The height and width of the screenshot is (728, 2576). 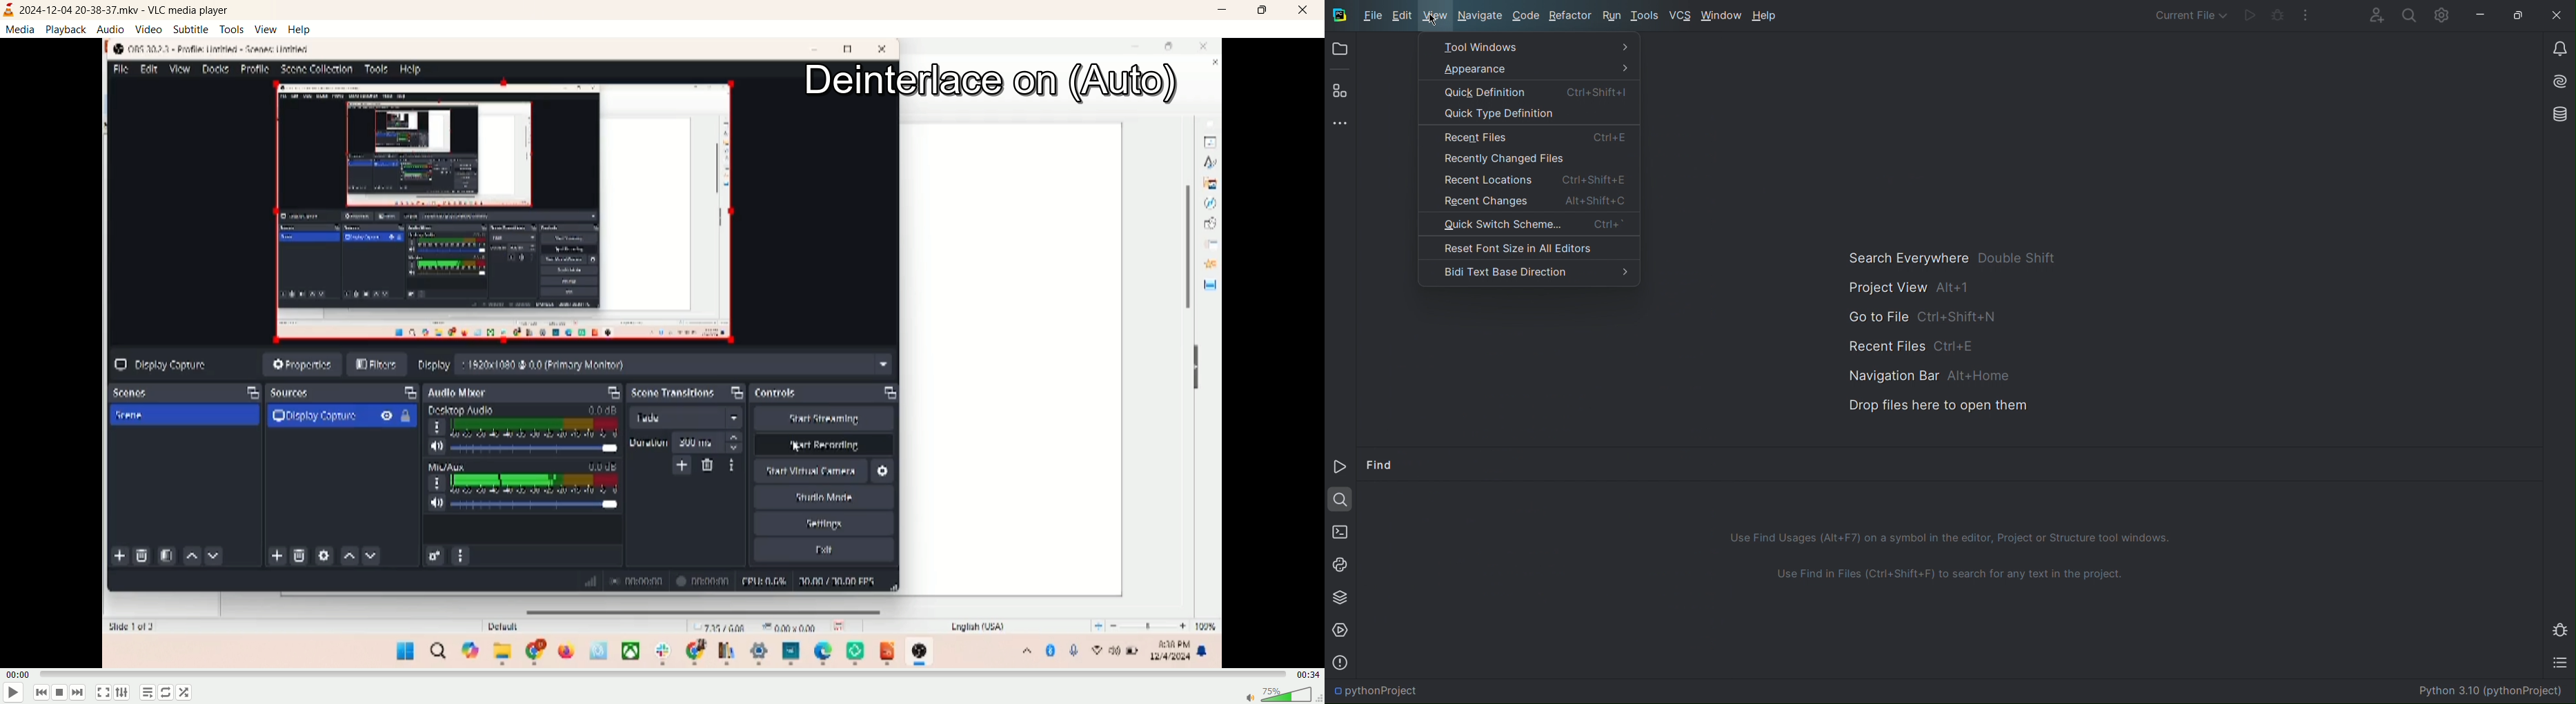 What do you see at coordinates (1298, 12) in the screenshot?
I see `close` at bounding box center [1298, 12].